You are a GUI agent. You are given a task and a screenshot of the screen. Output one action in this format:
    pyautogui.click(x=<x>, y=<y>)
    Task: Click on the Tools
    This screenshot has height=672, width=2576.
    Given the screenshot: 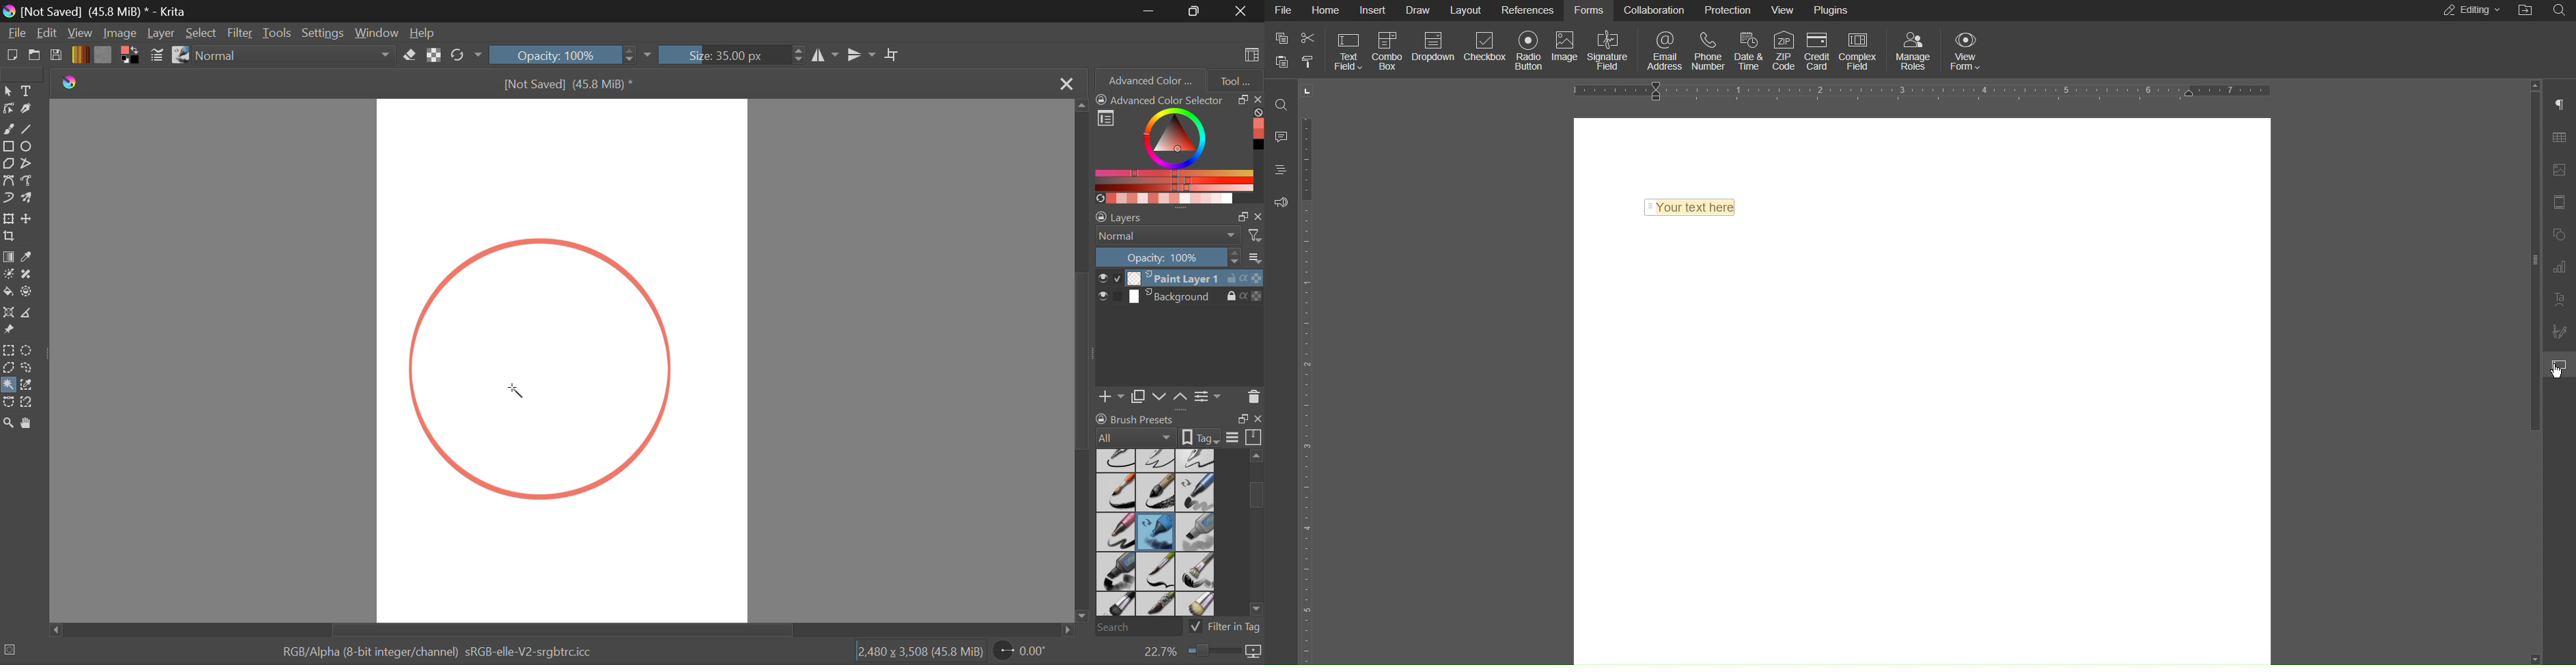 What is the action you would take?
    pyautogui.click(x=277, y=34)
    